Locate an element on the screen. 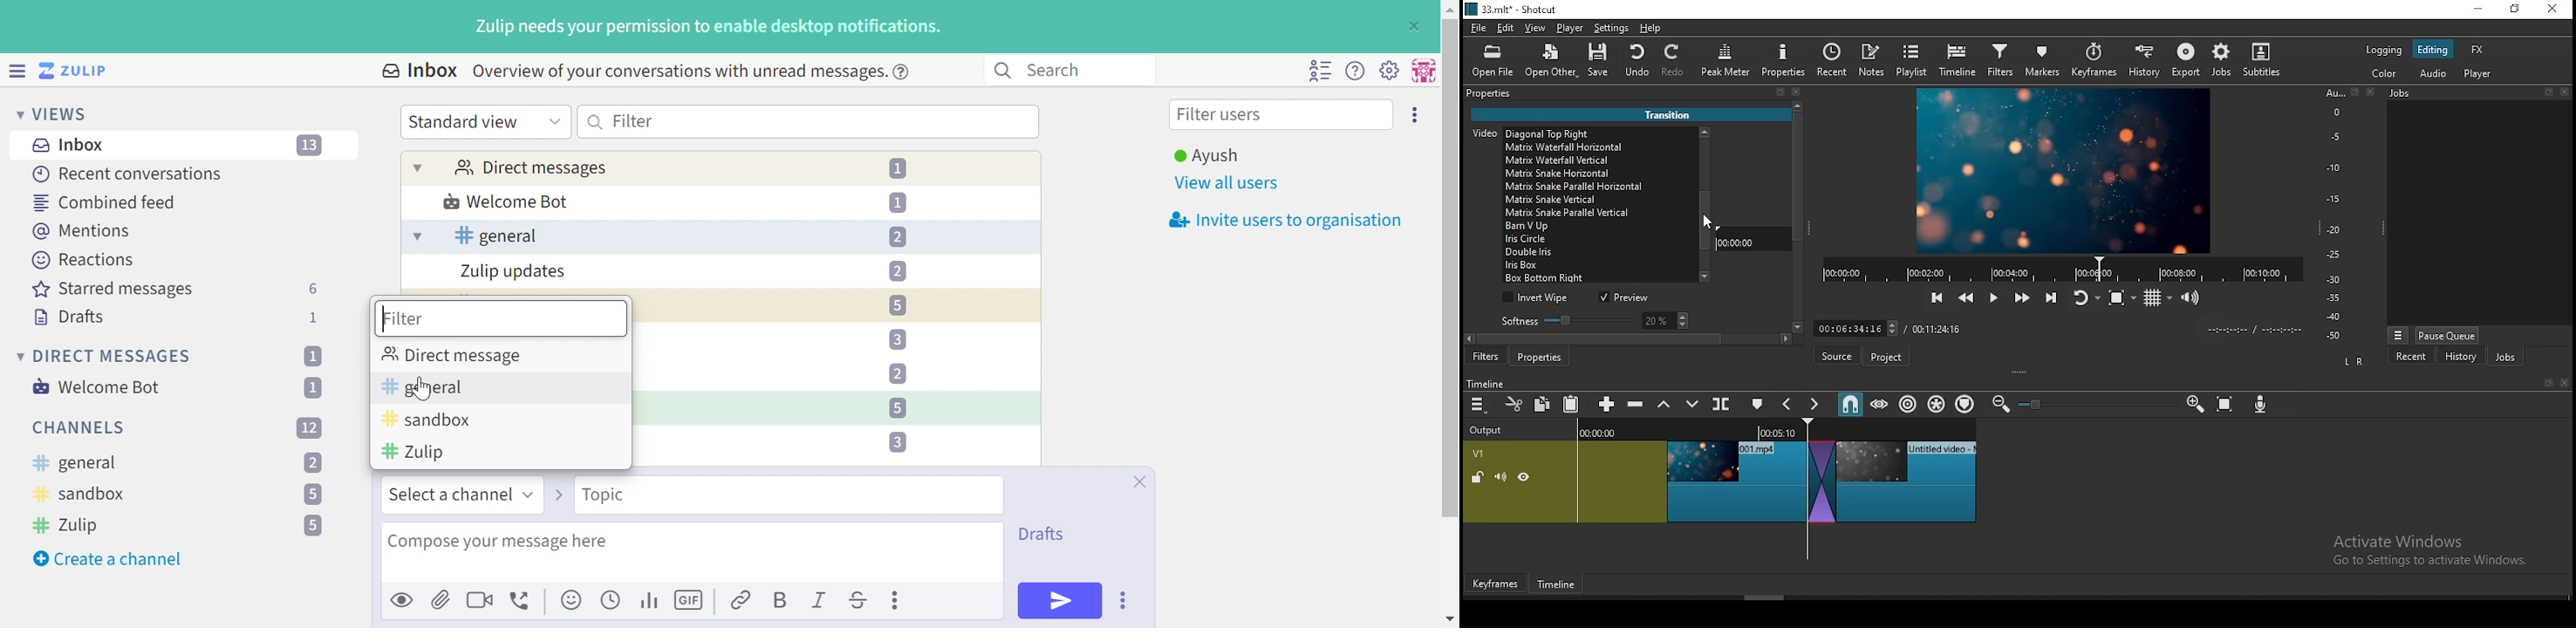 The height and width of the screenshot is (644, 2576). Polls is located at coordinates (651, 599).